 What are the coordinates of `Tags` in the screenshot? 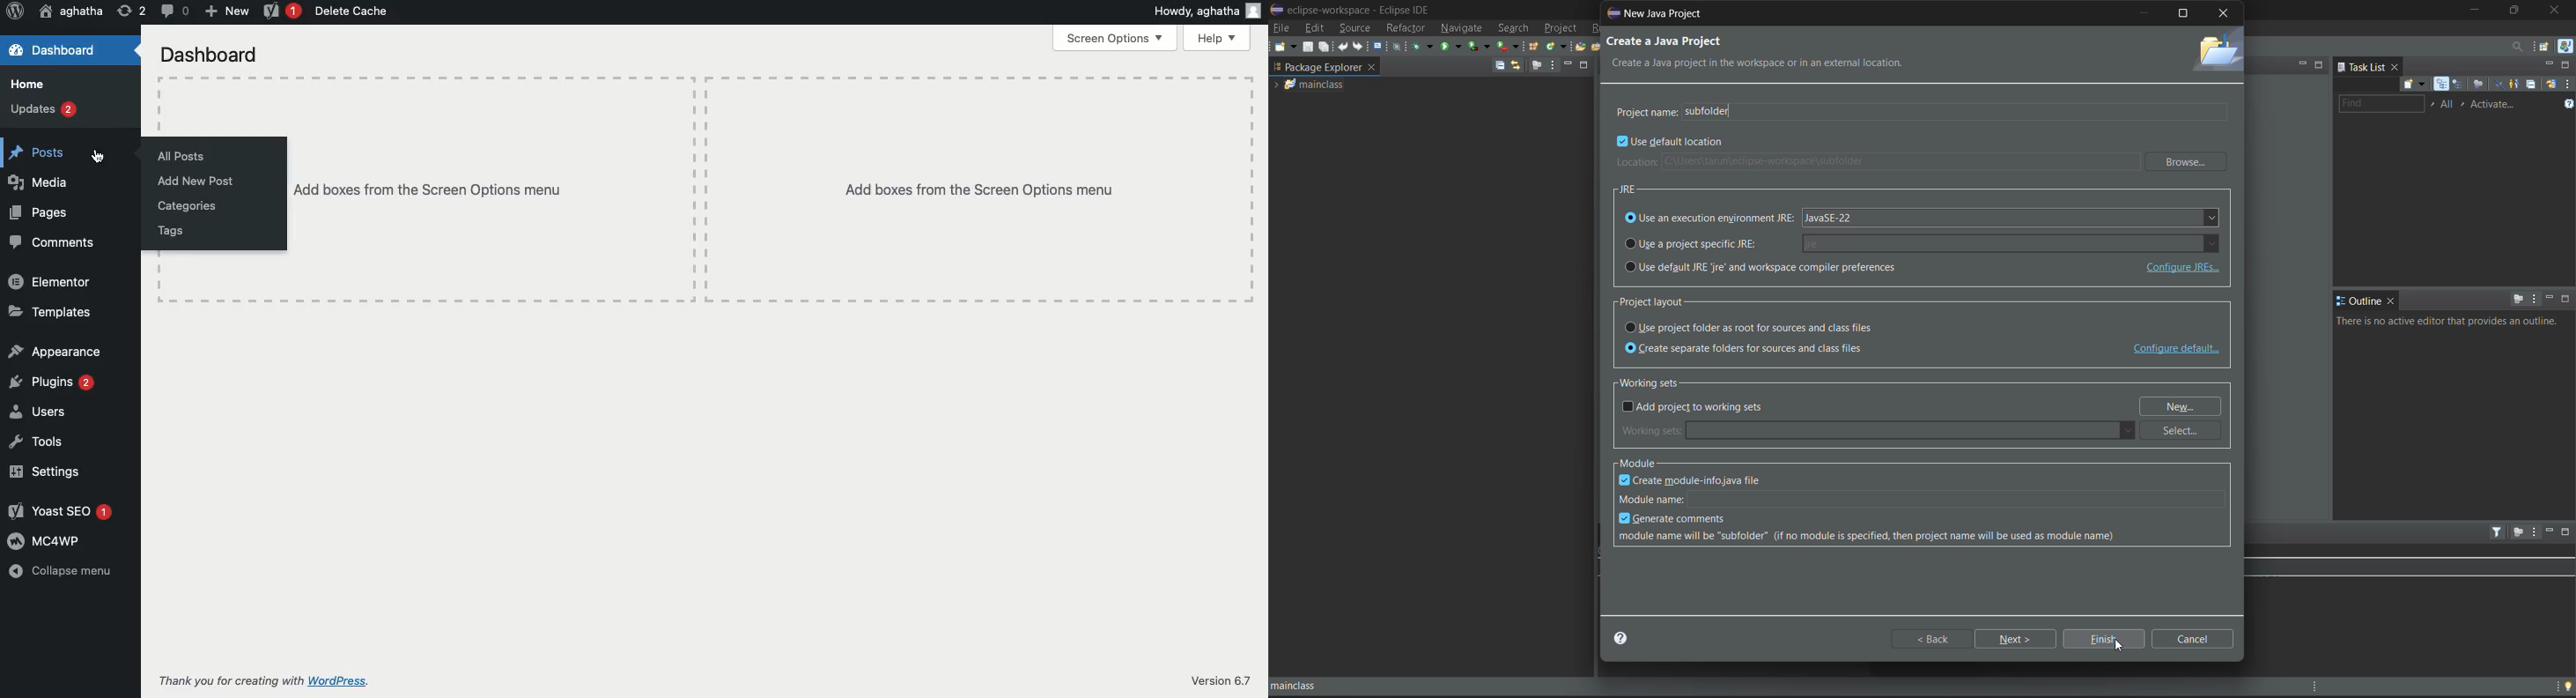 It's located at (170, 230).